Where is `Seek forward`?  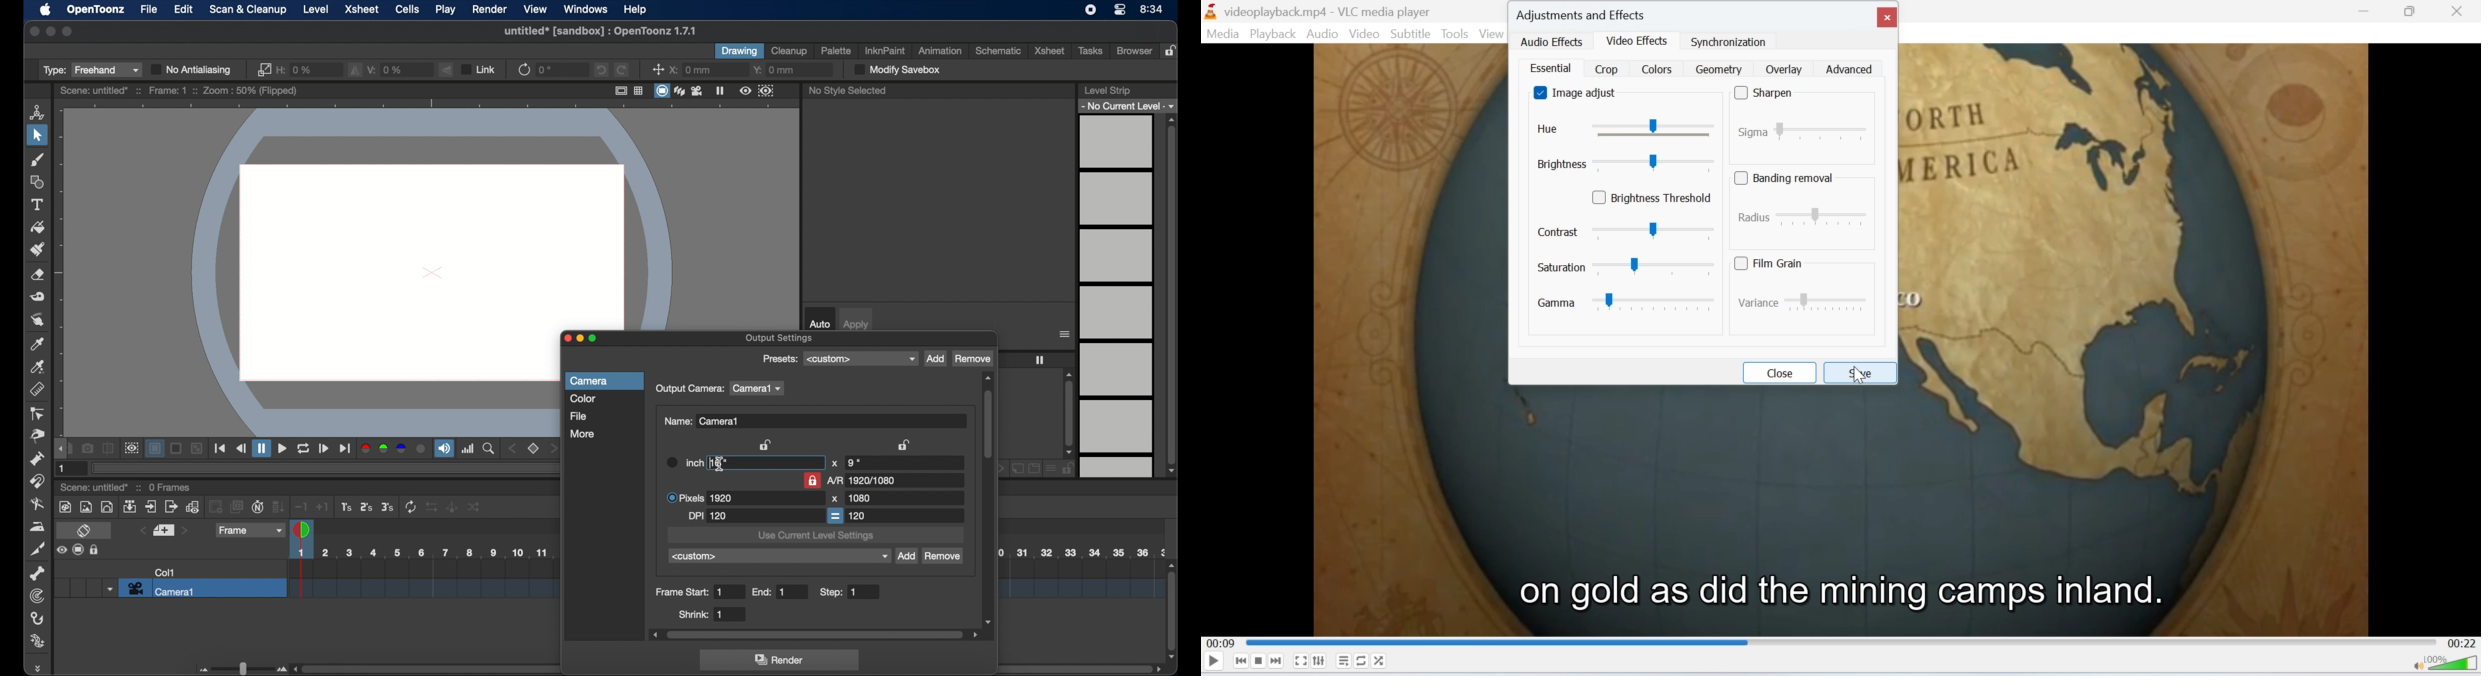 Seek forward is located at coordinates (1277, 660).